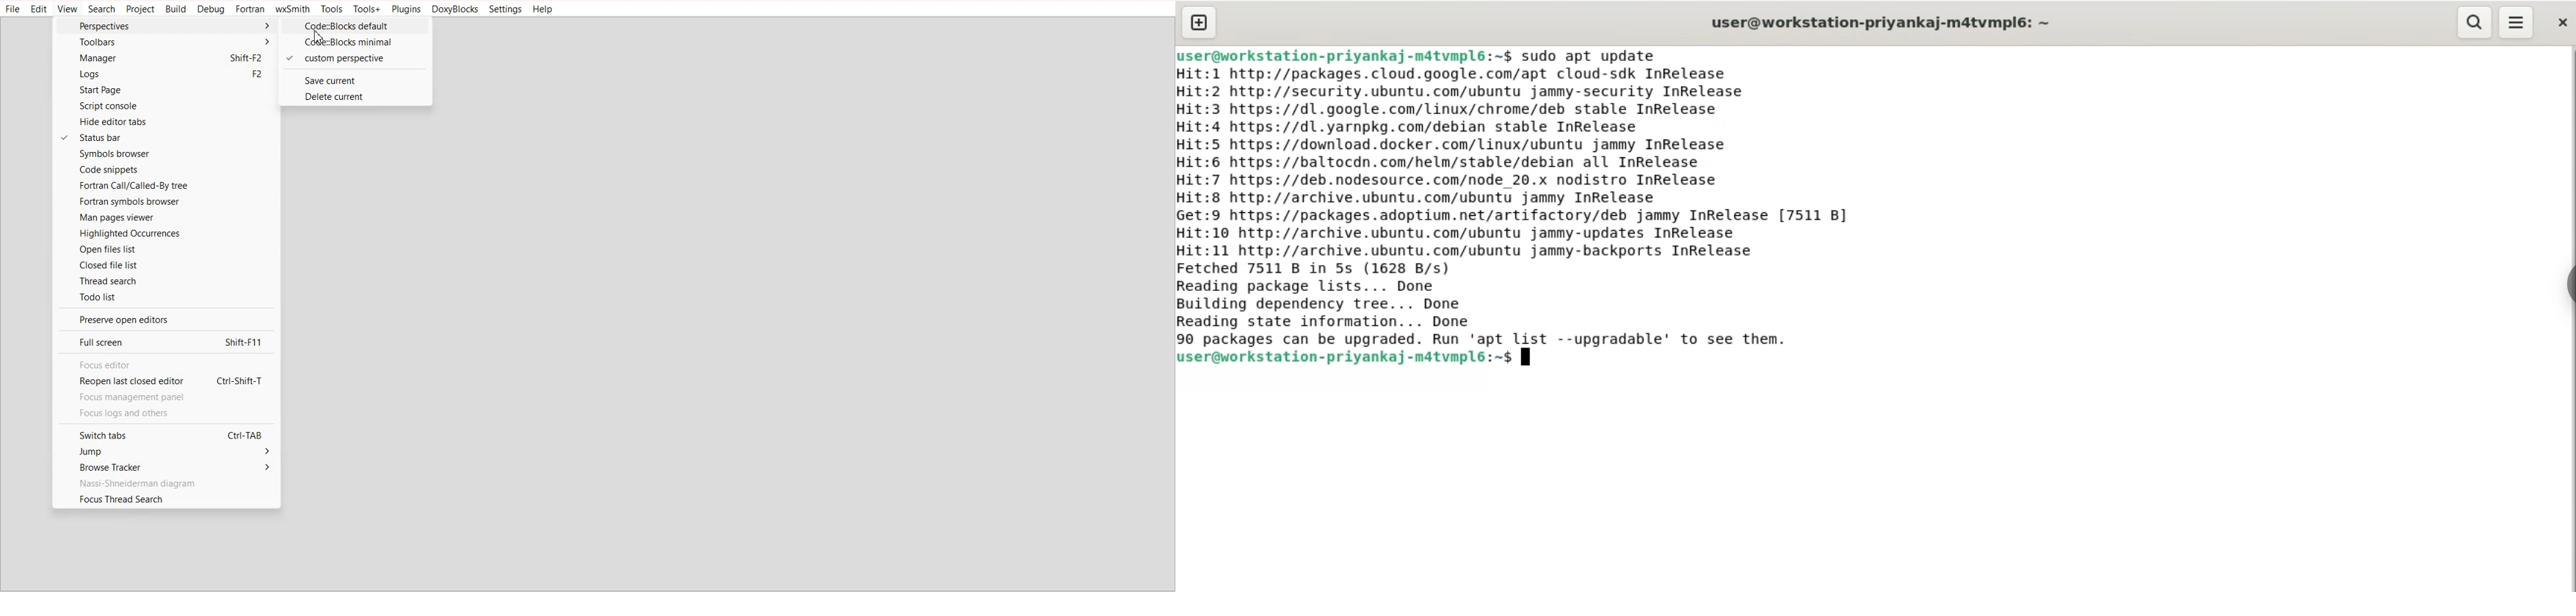 This screenshot has width=2576, height=616. Describe the element at coordinates (163, 365) in the screenshot. I see `Focus editor` at that location.